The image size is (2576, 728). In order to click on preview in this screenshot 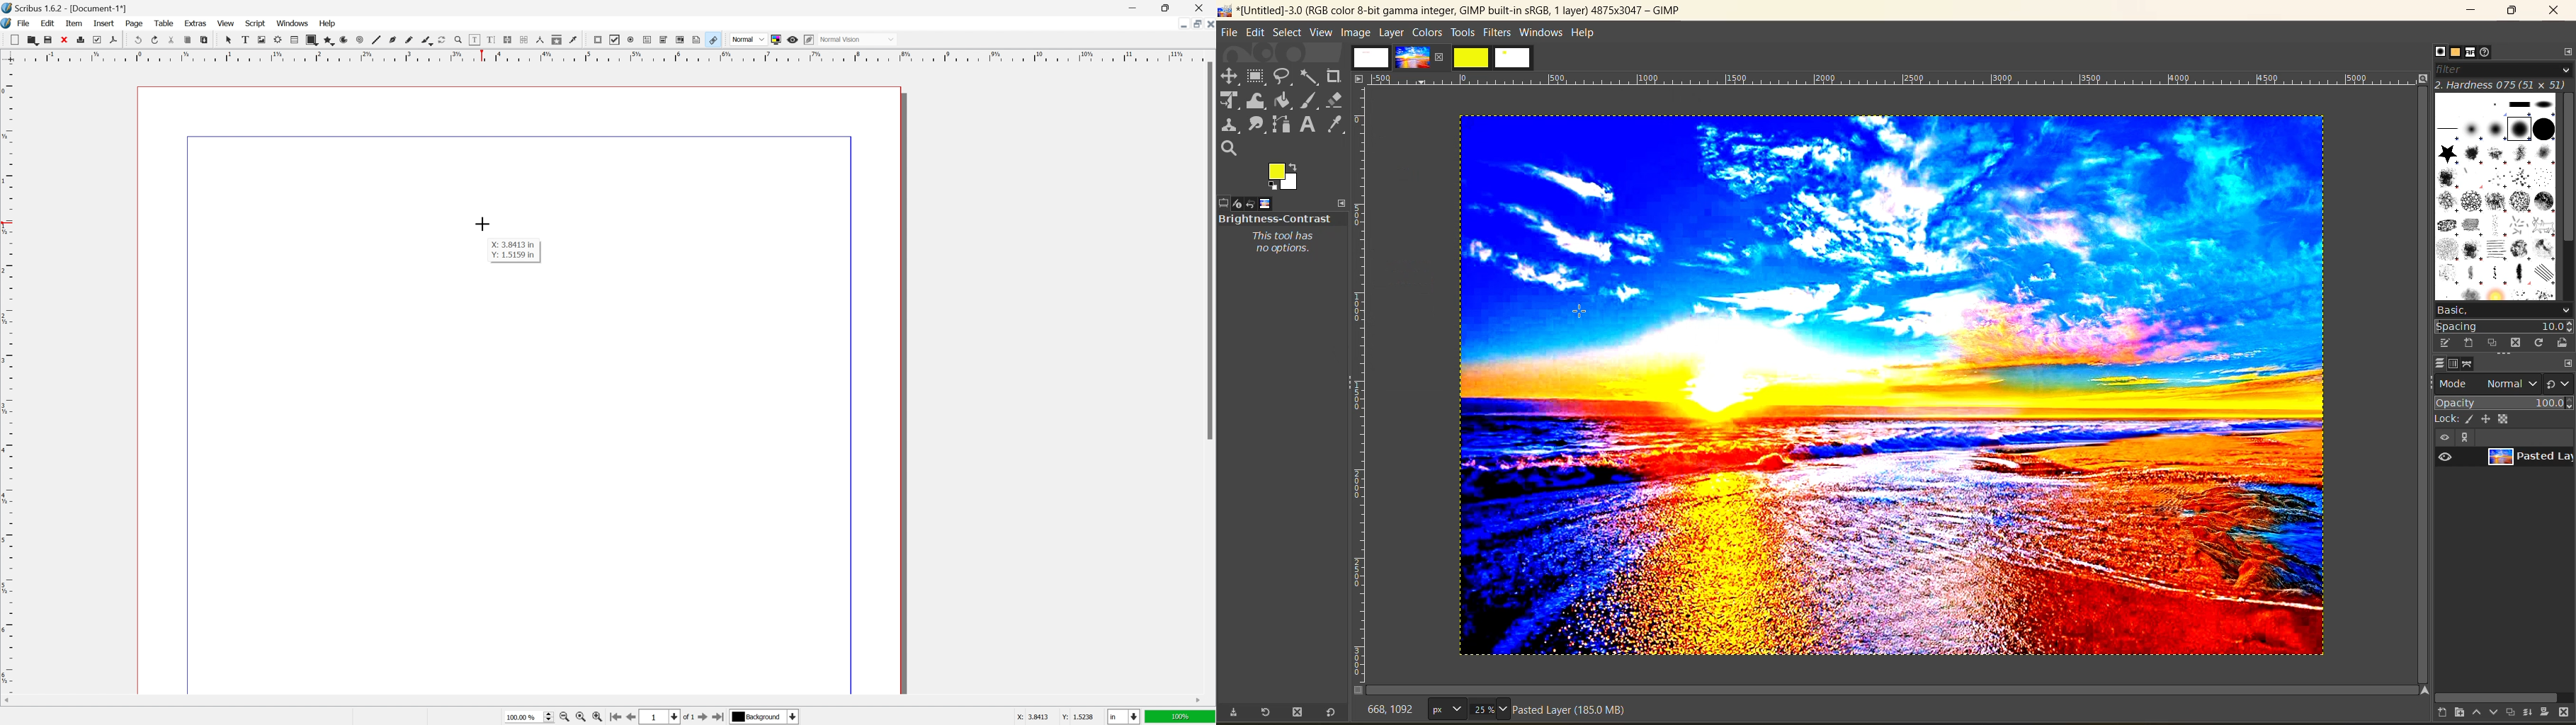, I will do `click(2445, 456)`.